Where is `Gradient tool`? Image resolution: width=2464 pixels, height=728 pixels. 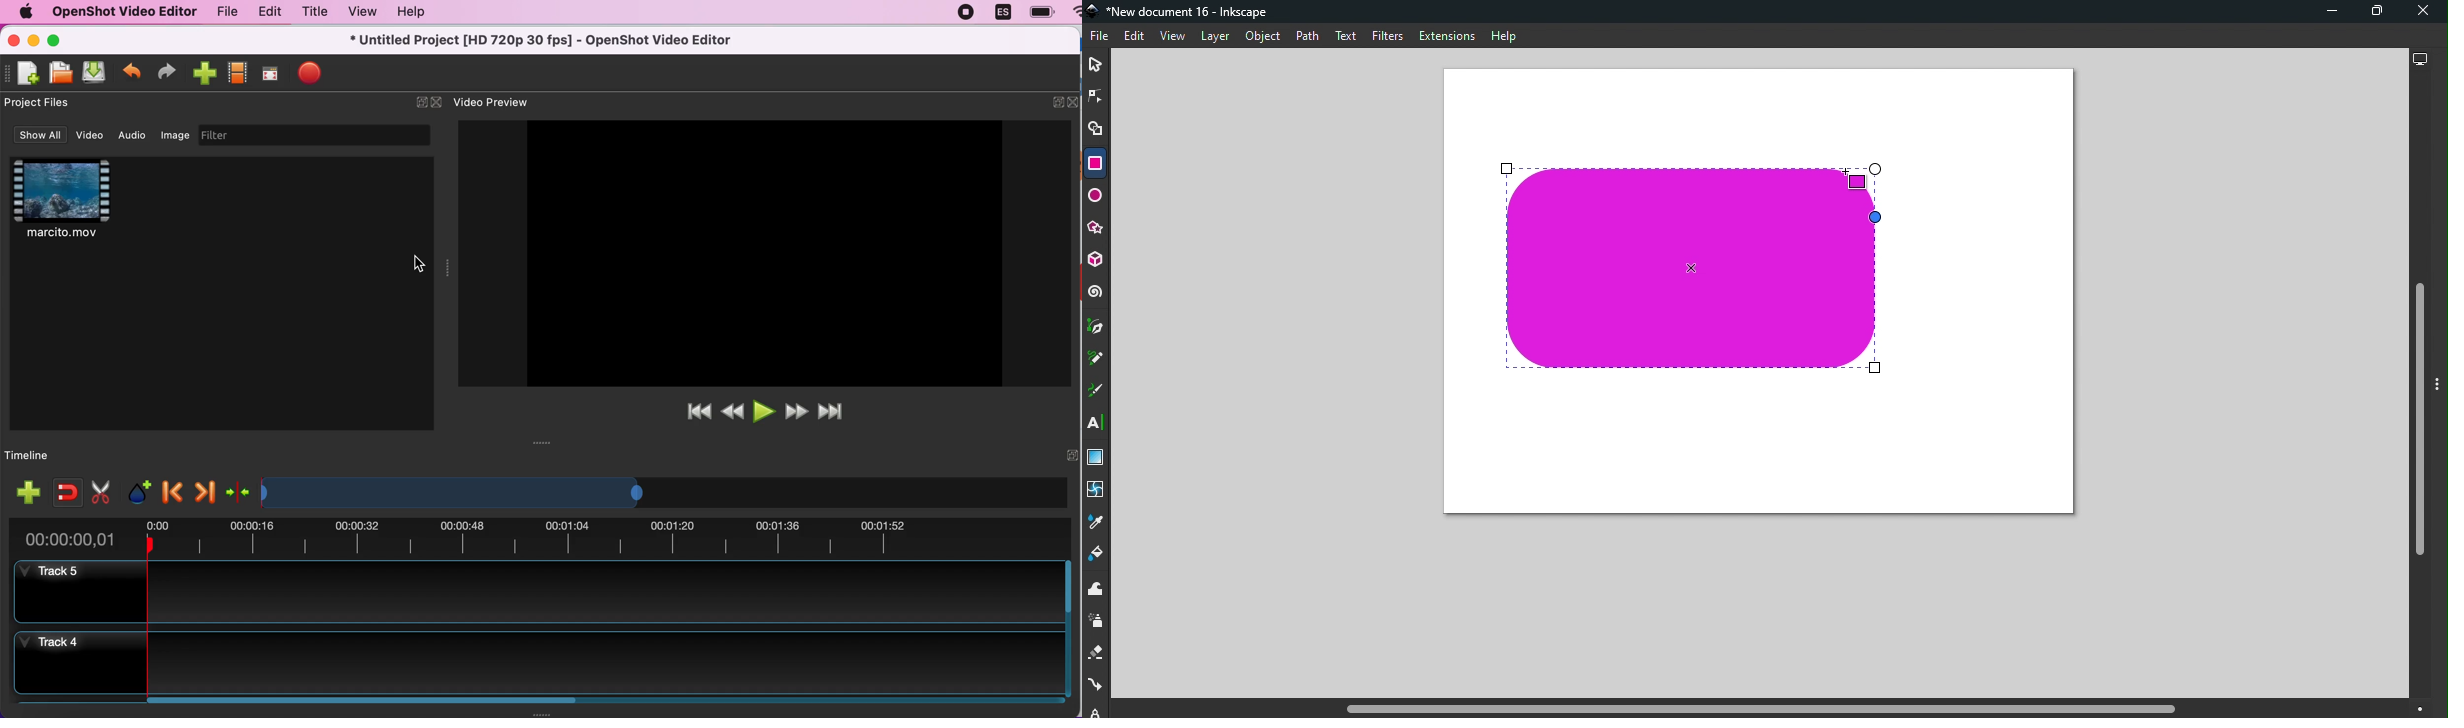
Gradient tool is located at coordinates (1098, 458).